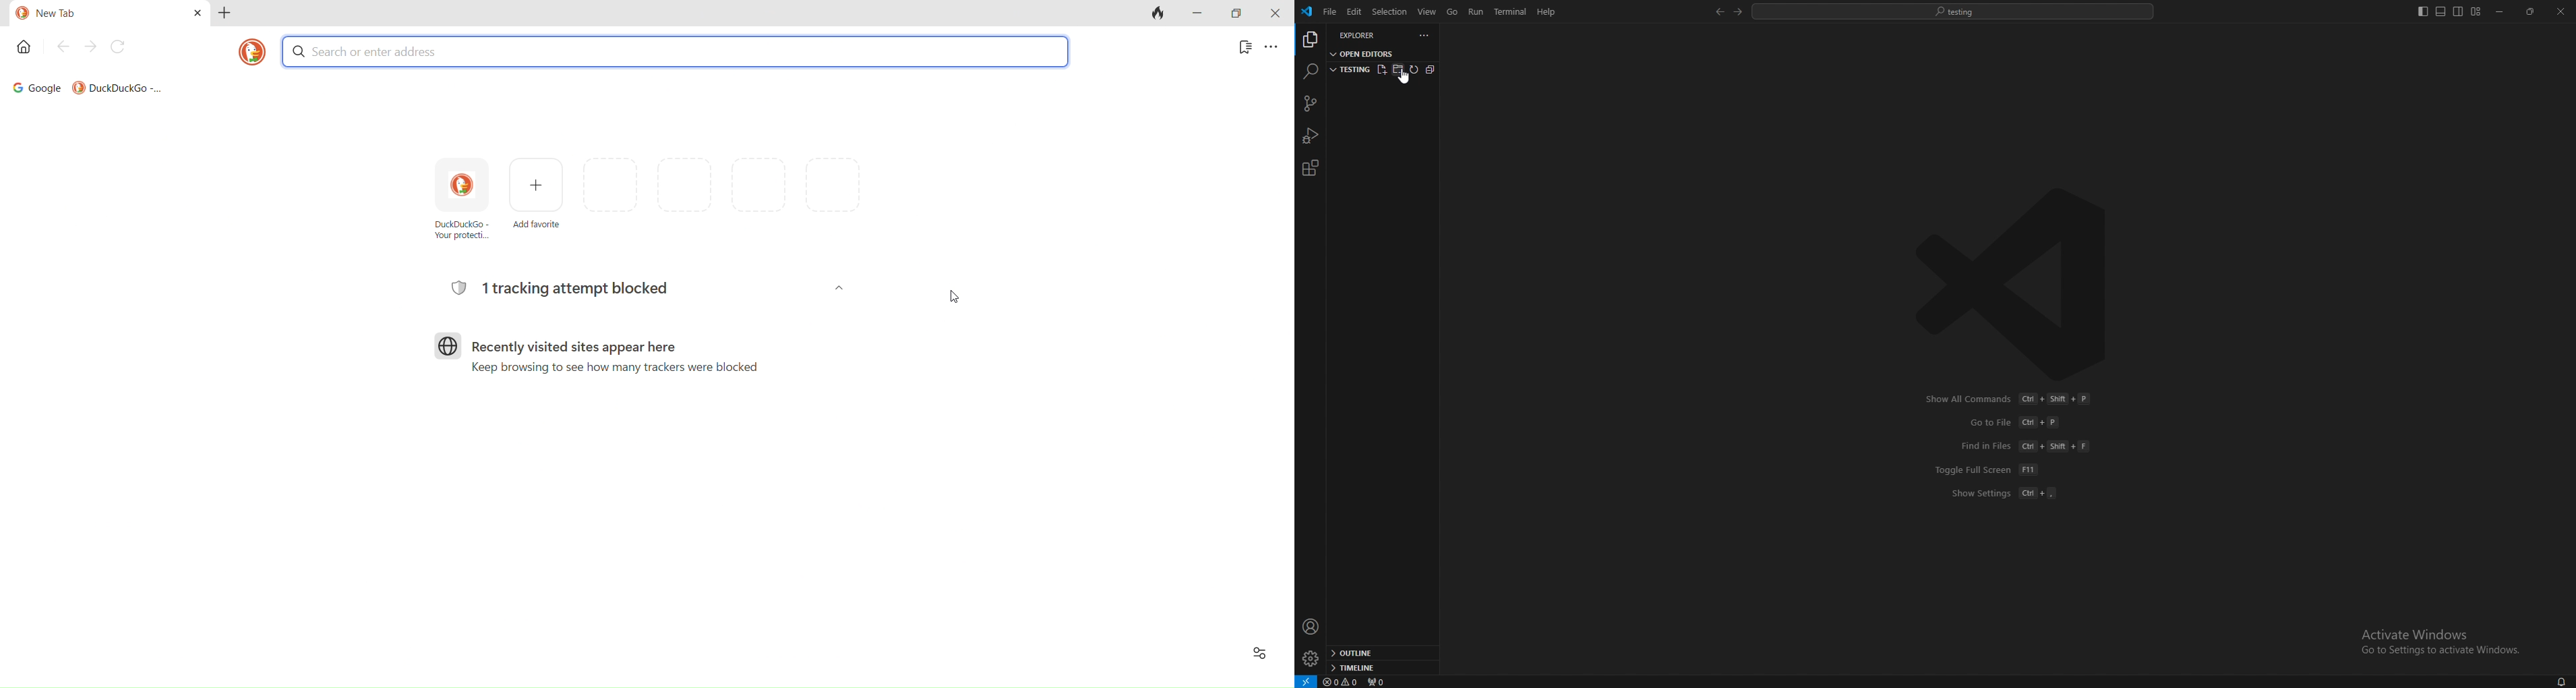  What do you see at coordinates (2019, 284) in the screenshot?
I see `vscode logo` at bounding box center [2019, 284].